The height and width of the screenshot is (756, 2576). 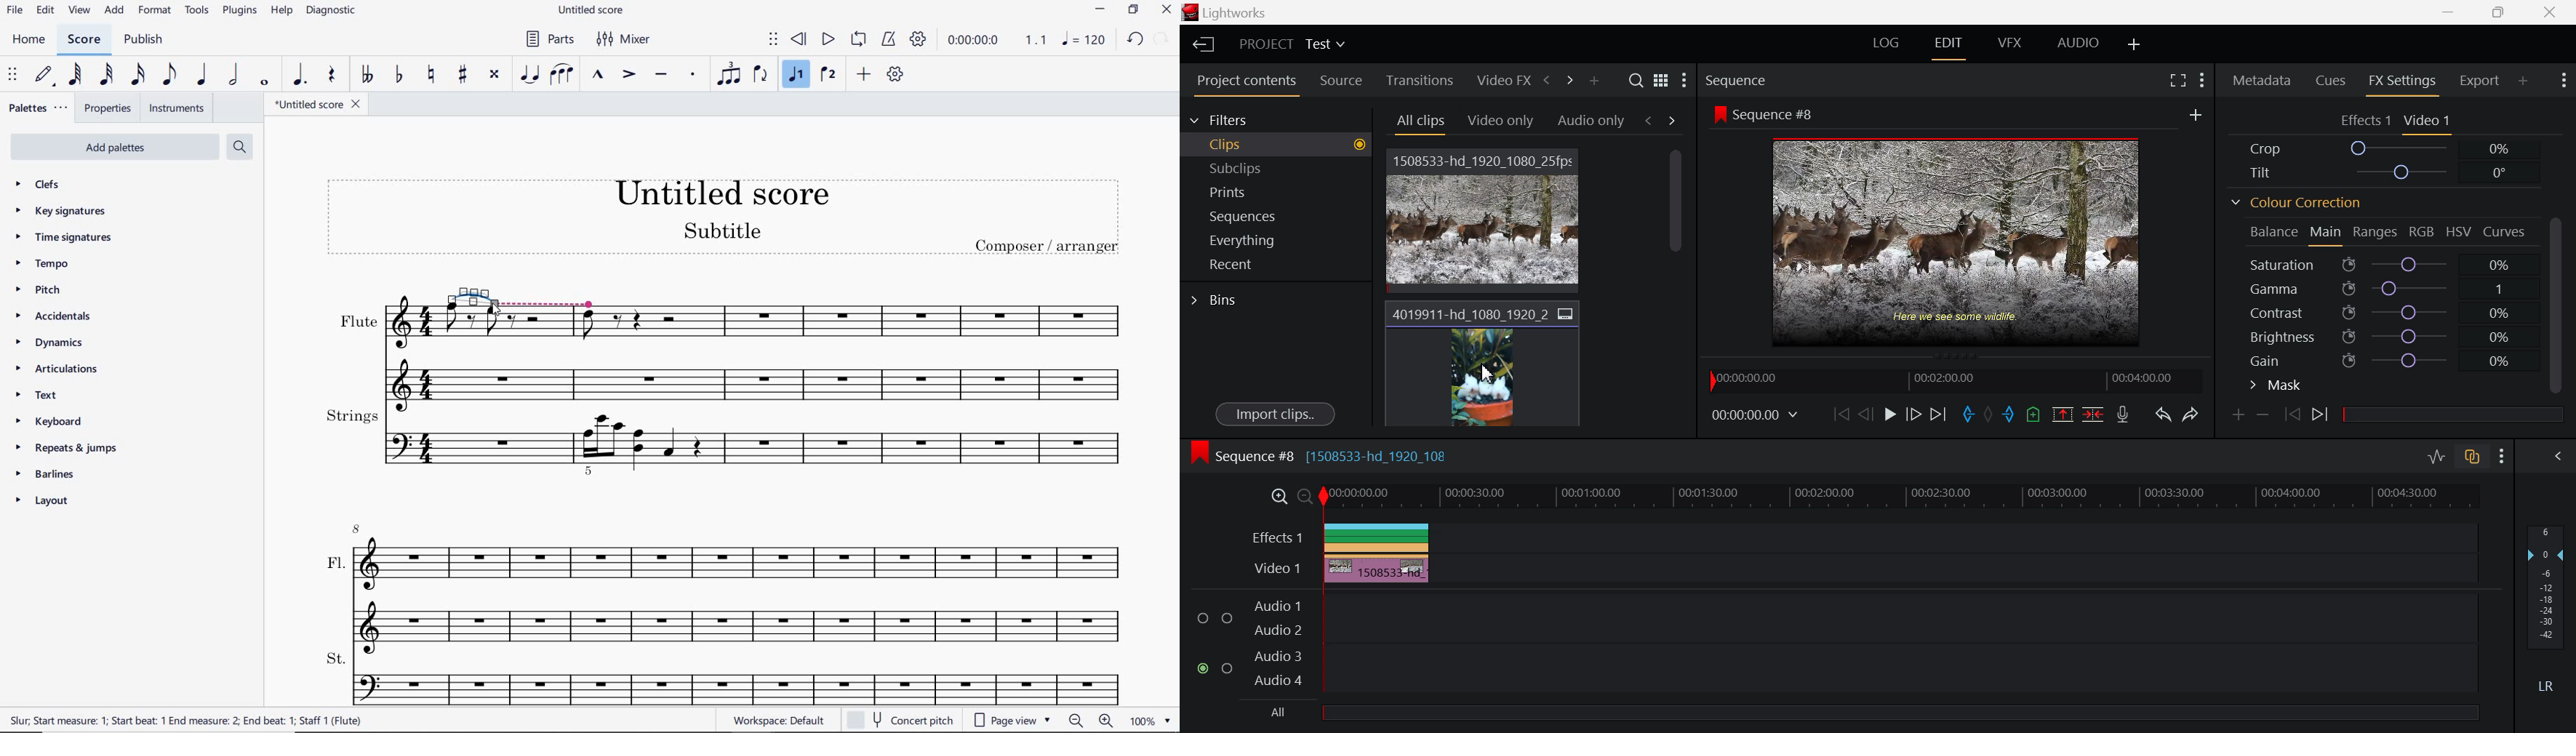 What do you see at coordinates (315, 103) in the screenshot?
I see `FILE NAME` at bounding box center [315, 103].